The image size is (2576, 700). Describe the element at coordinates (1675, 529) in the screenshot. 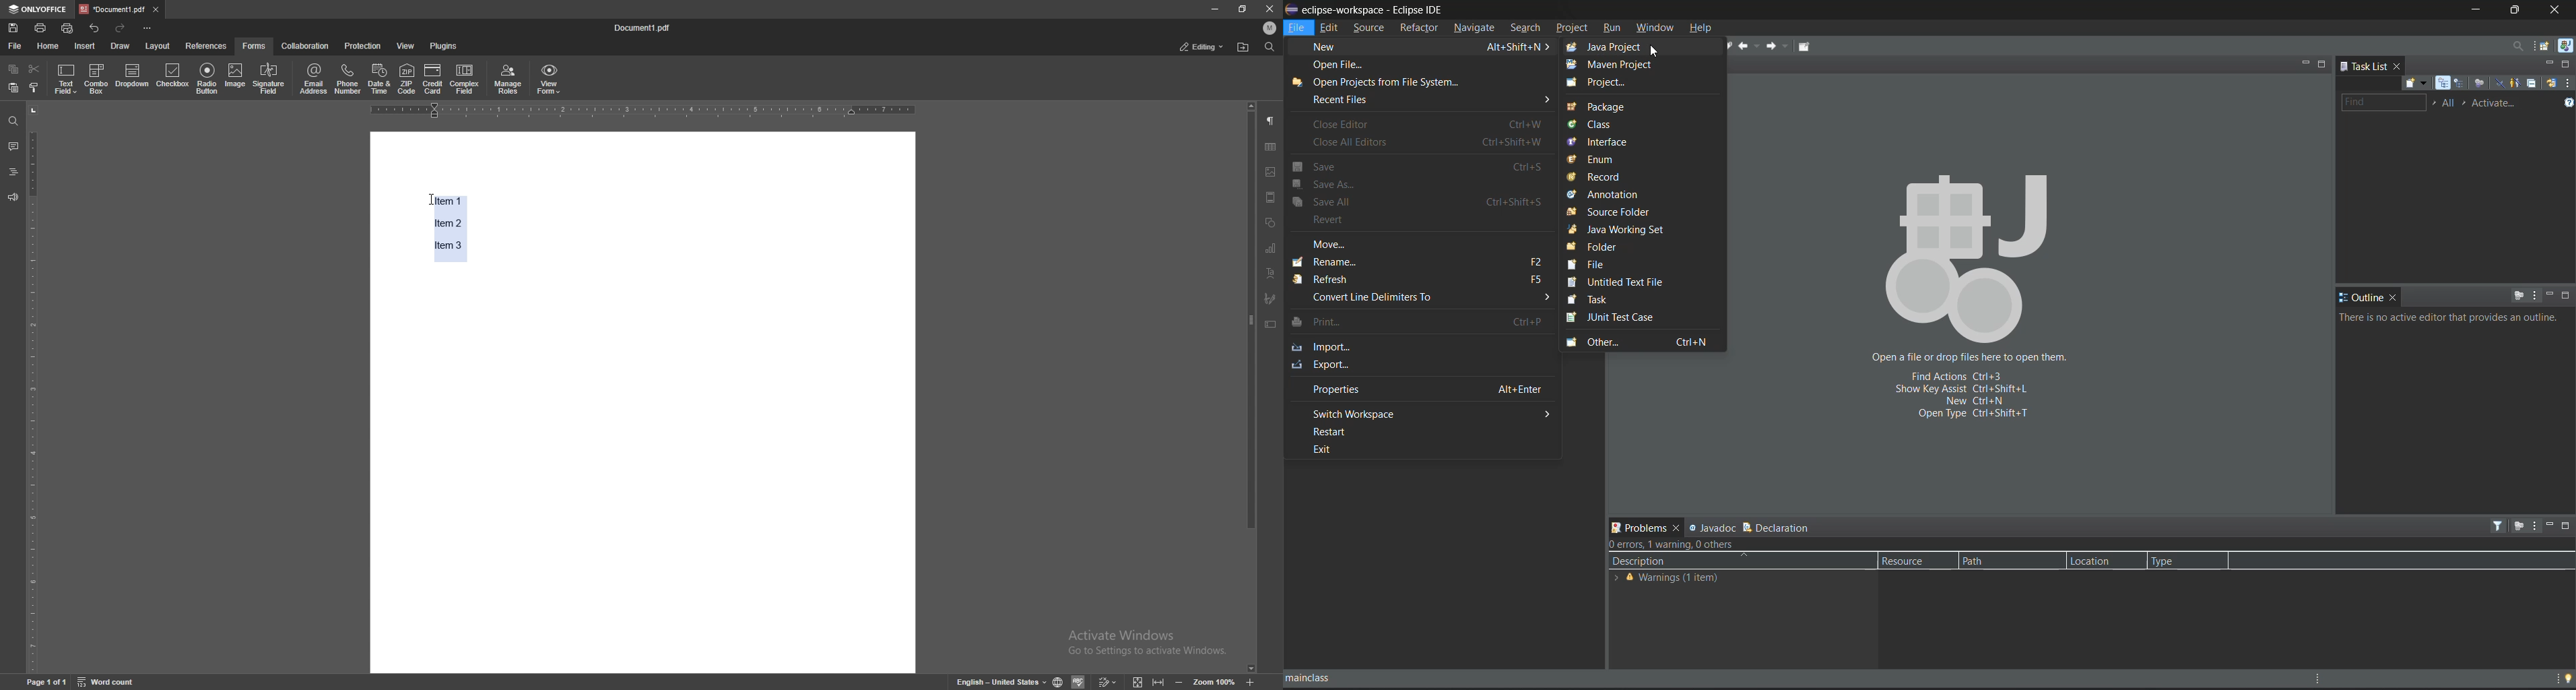

I see `close` at that location.